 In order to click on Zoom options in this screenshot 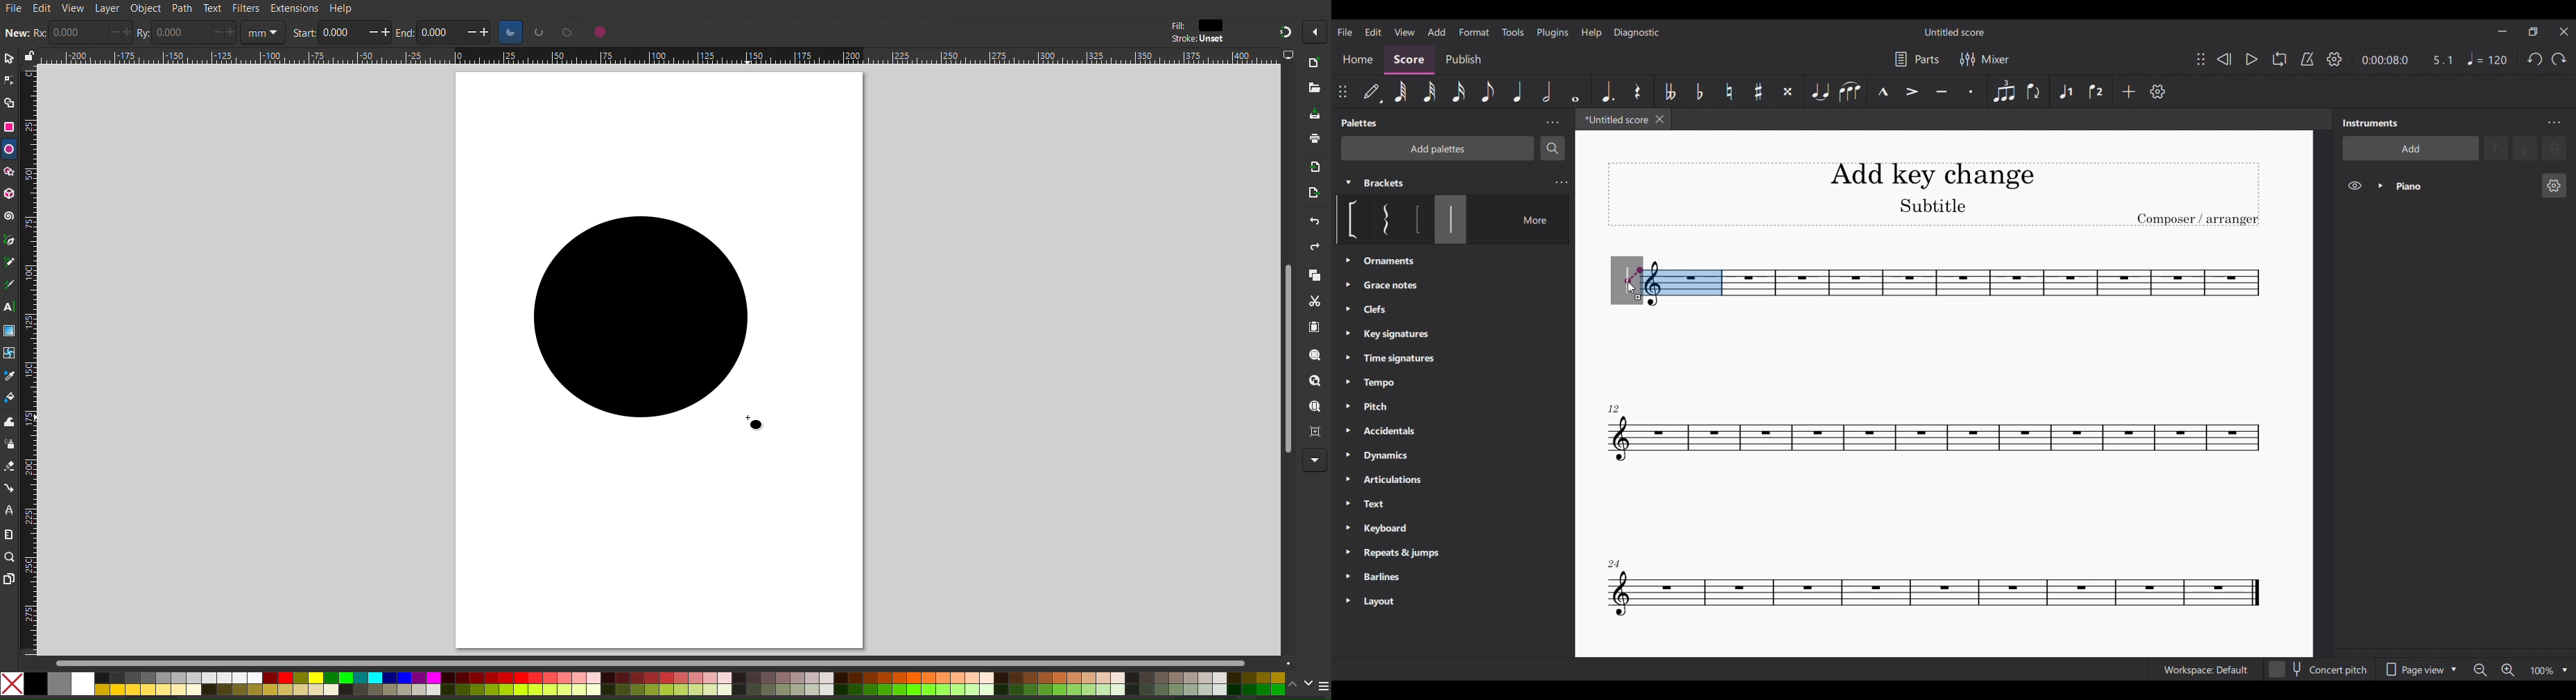, I will do `click(2565, 671)`.